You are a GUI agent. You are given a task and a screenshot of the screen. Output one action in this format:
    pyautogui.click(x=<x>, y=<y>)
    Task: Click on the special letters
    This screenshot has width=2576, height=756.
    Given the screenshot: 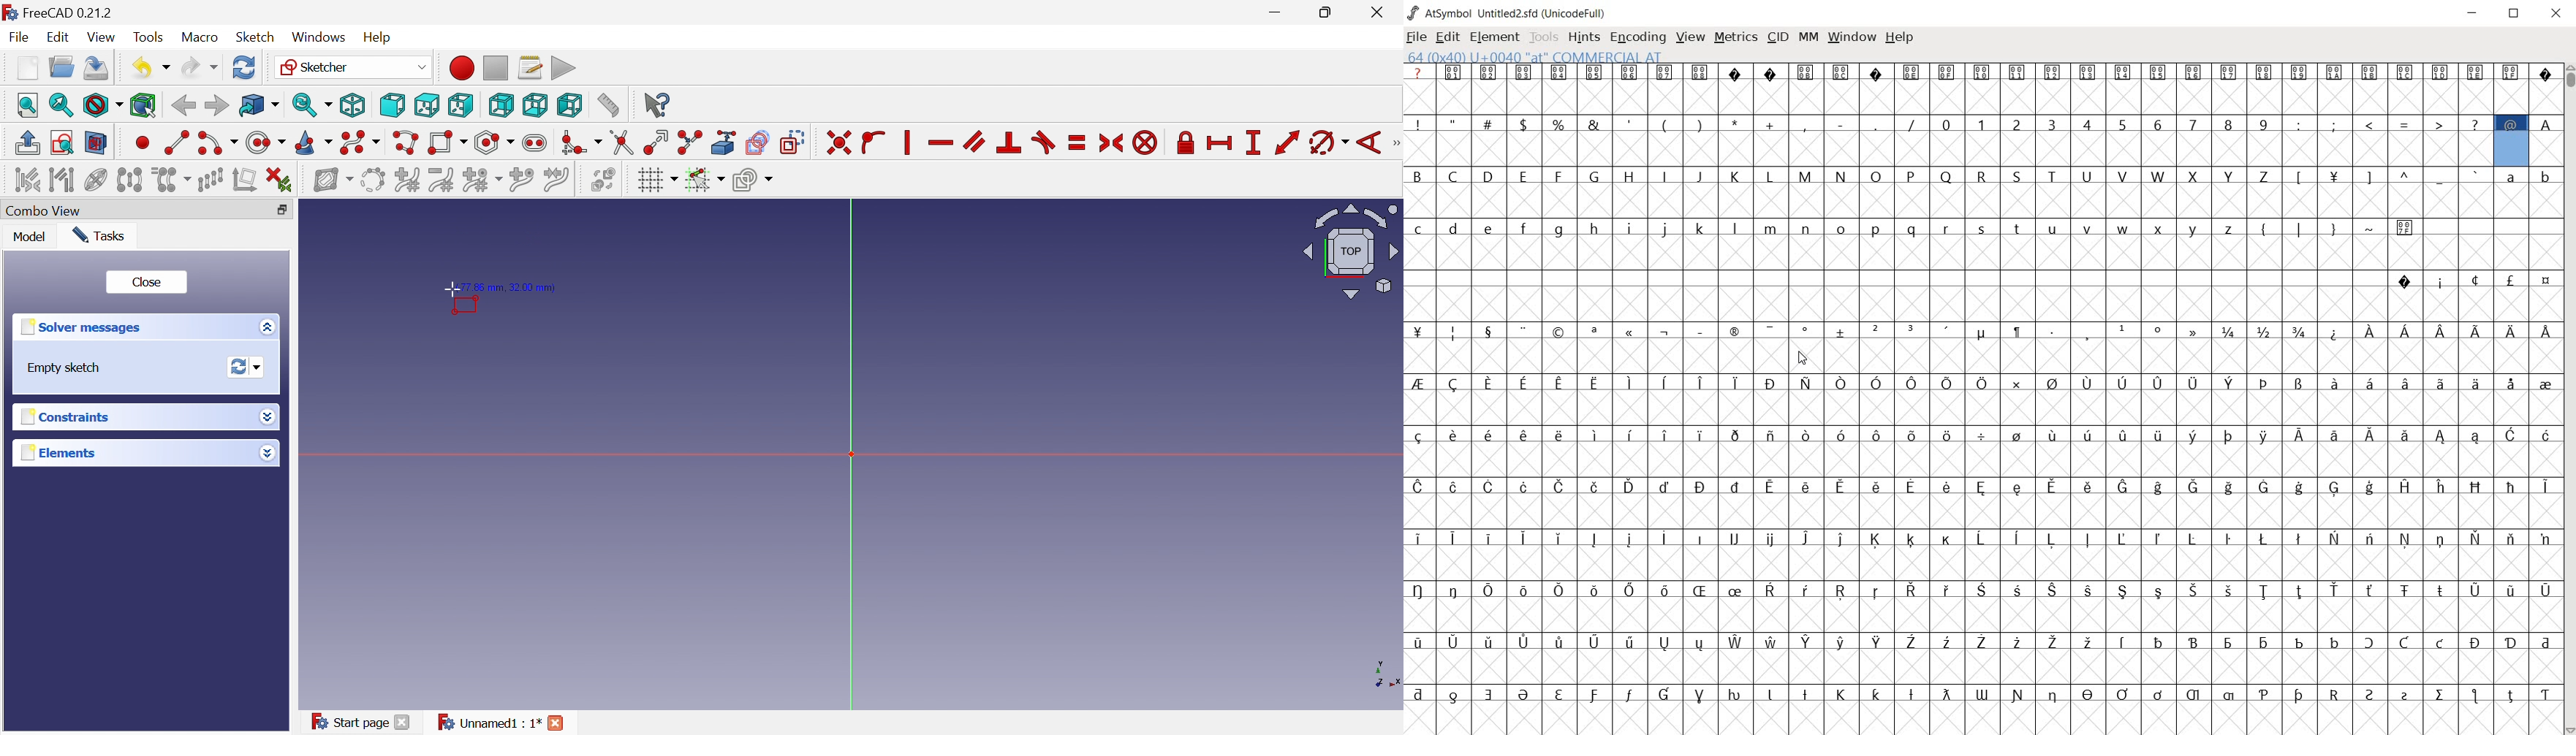 What is the action you would take?
    pyautogui.click(x=1983, y=692)
    